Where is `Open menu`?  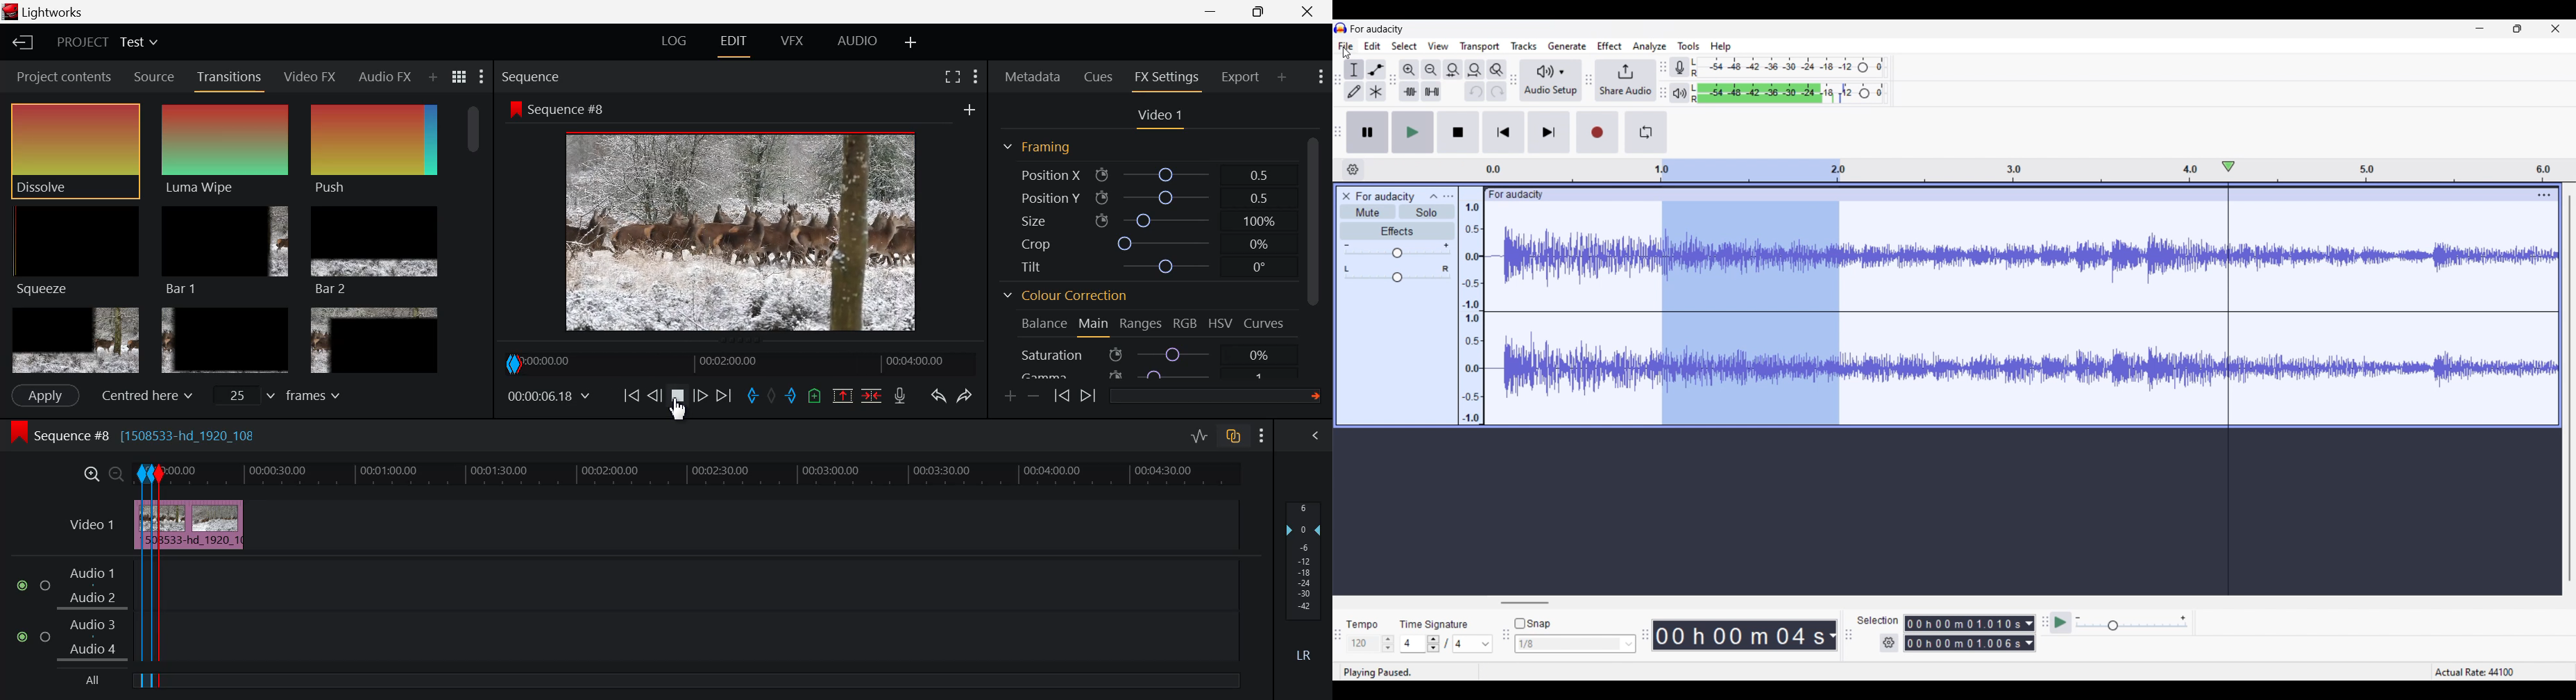
Open menu is located at coordinates (1448, 196).